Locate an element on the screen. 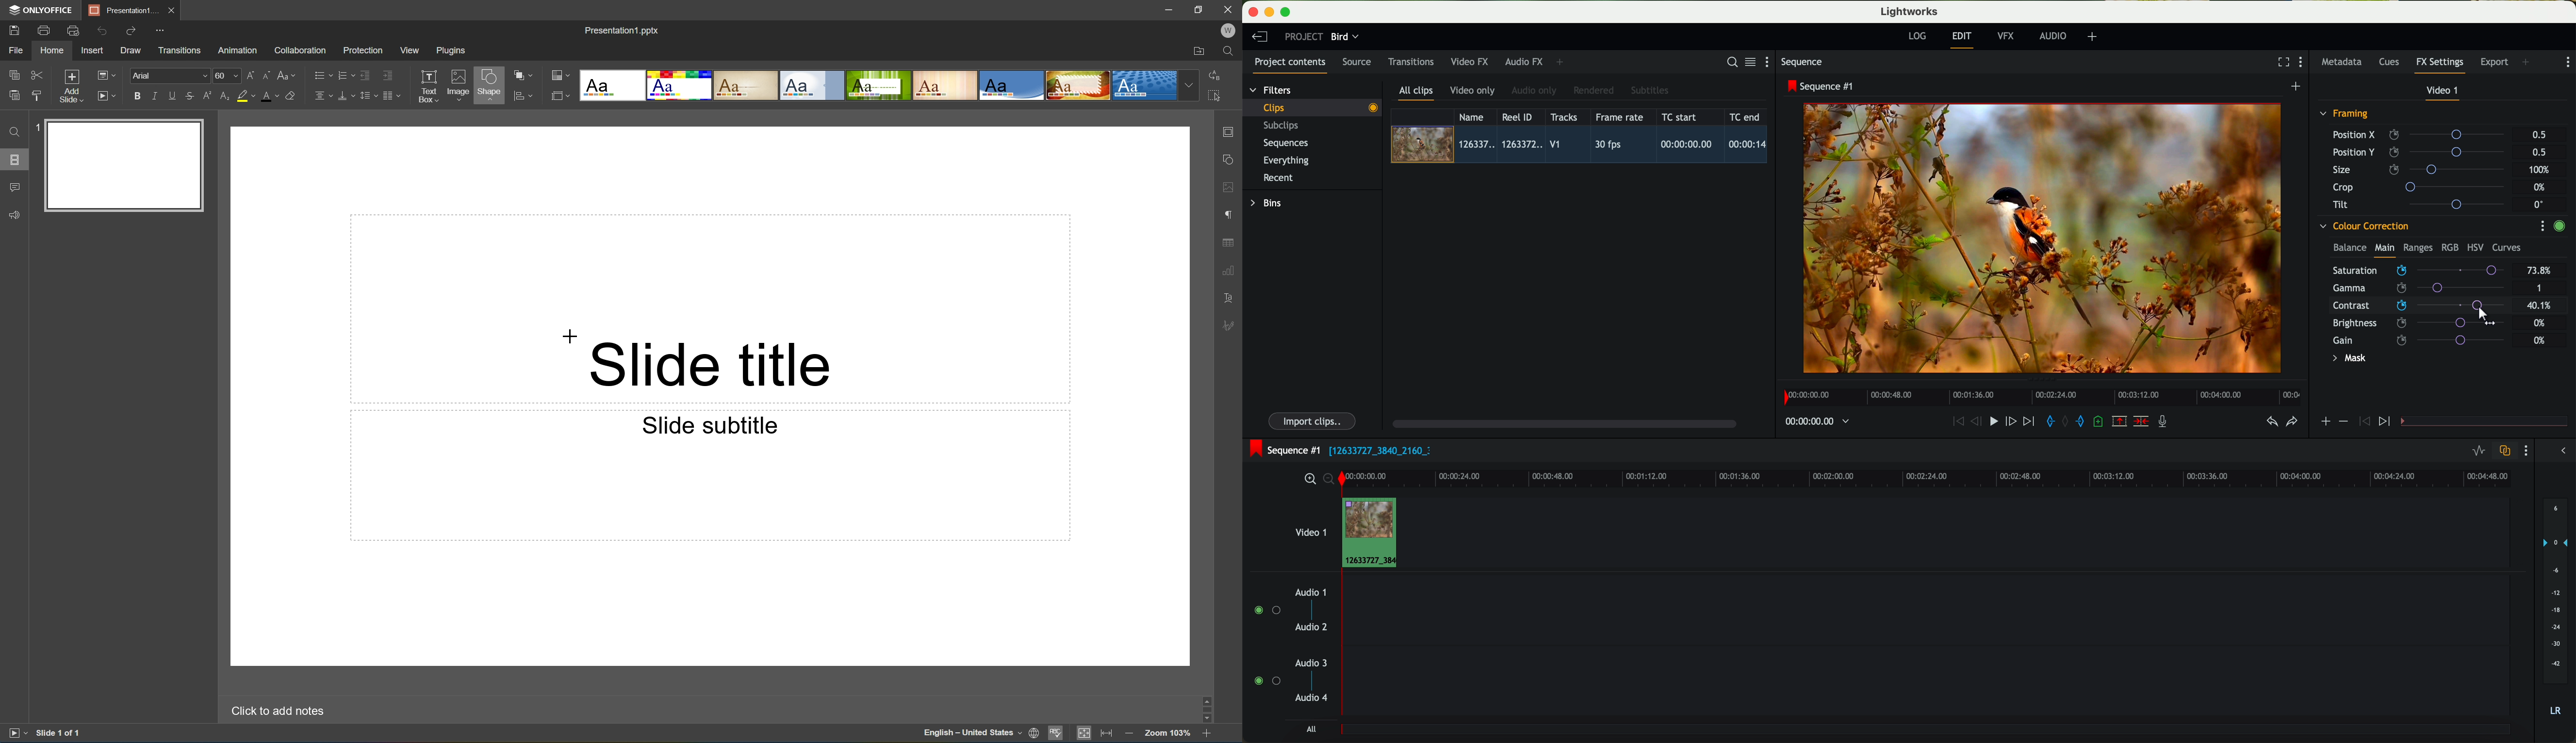 This screenshot has height=756, width=2576. recent is located at coordinates (1279, 179).